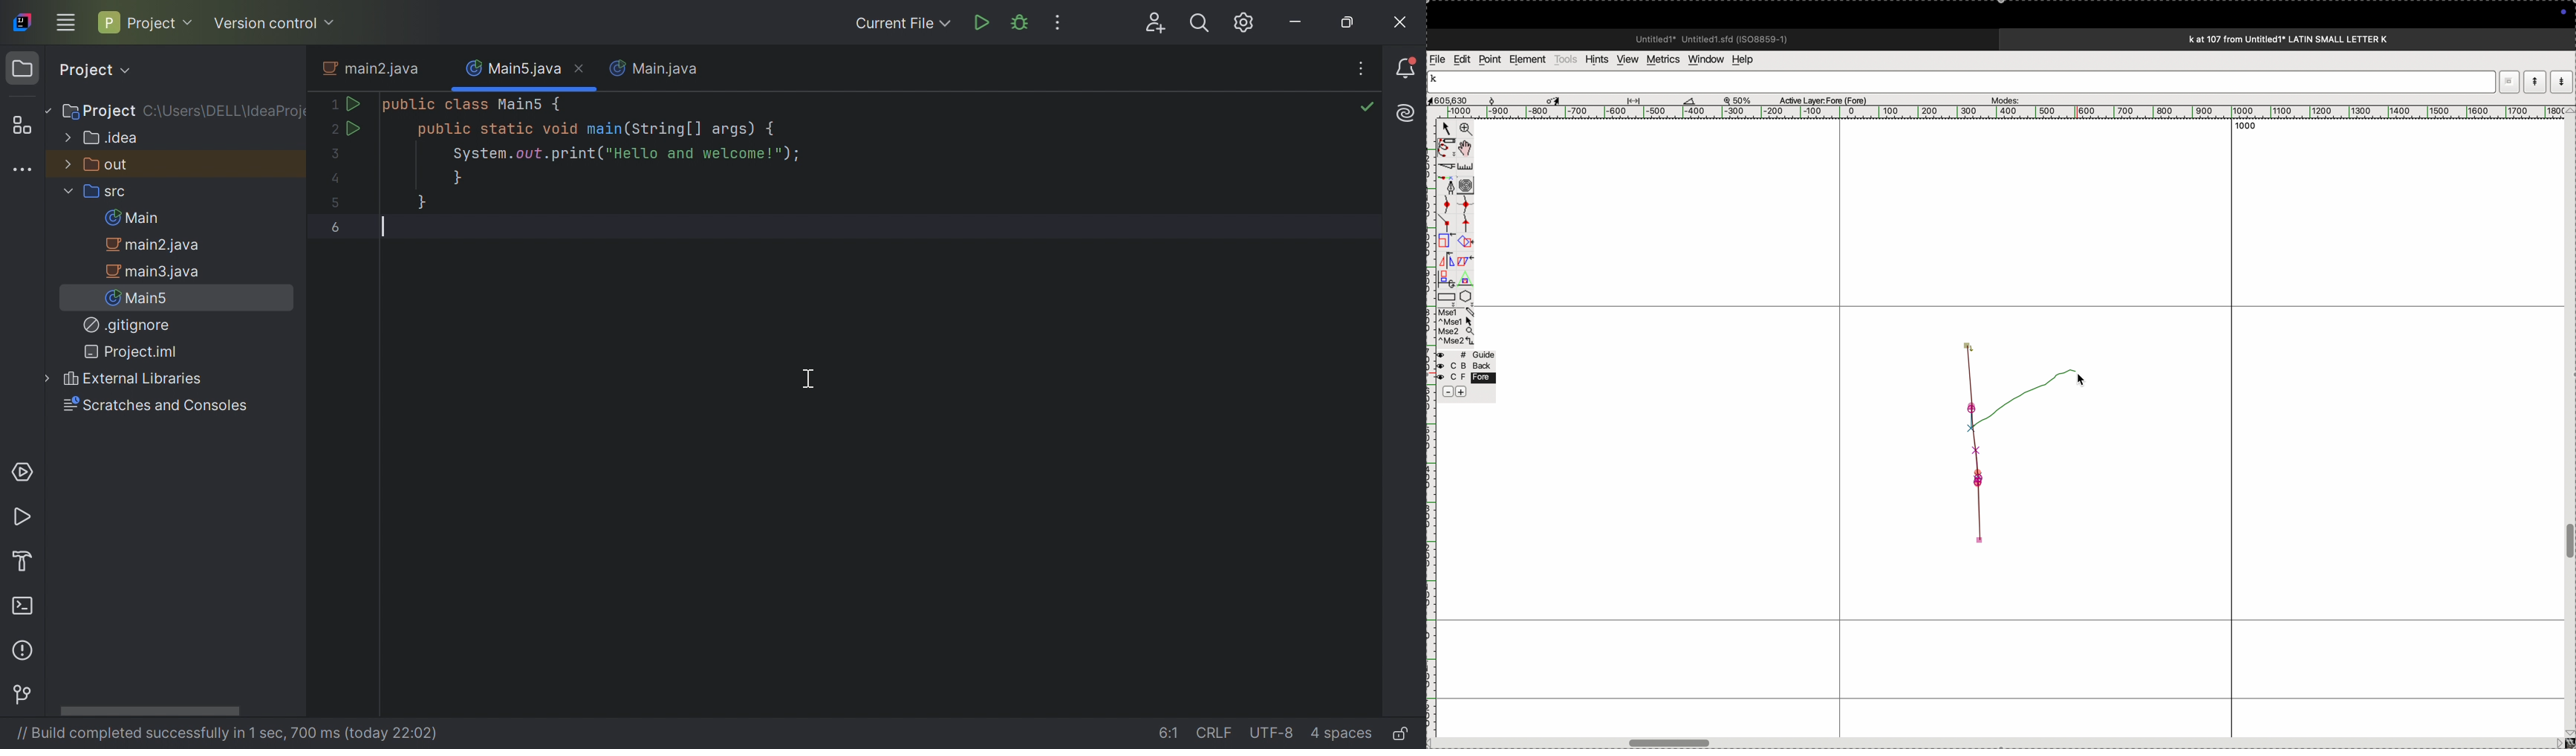  I want to click on element, so click(1528, 59).